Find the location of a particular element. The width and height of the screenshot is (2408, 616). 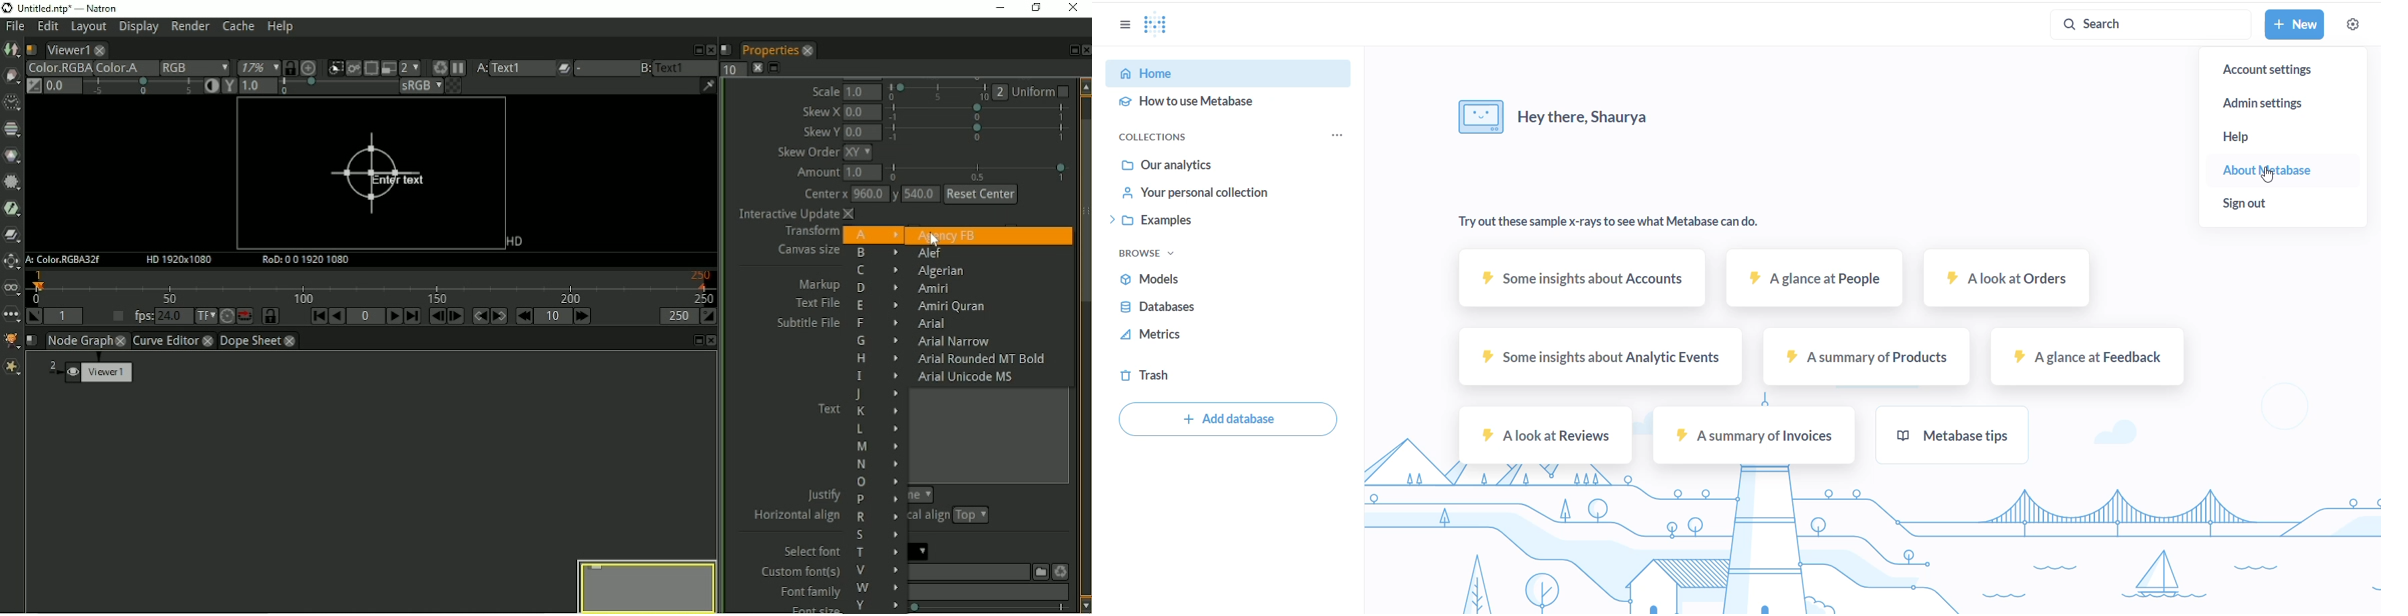

Keyboard shortcut is located at coordinates (437, 67).